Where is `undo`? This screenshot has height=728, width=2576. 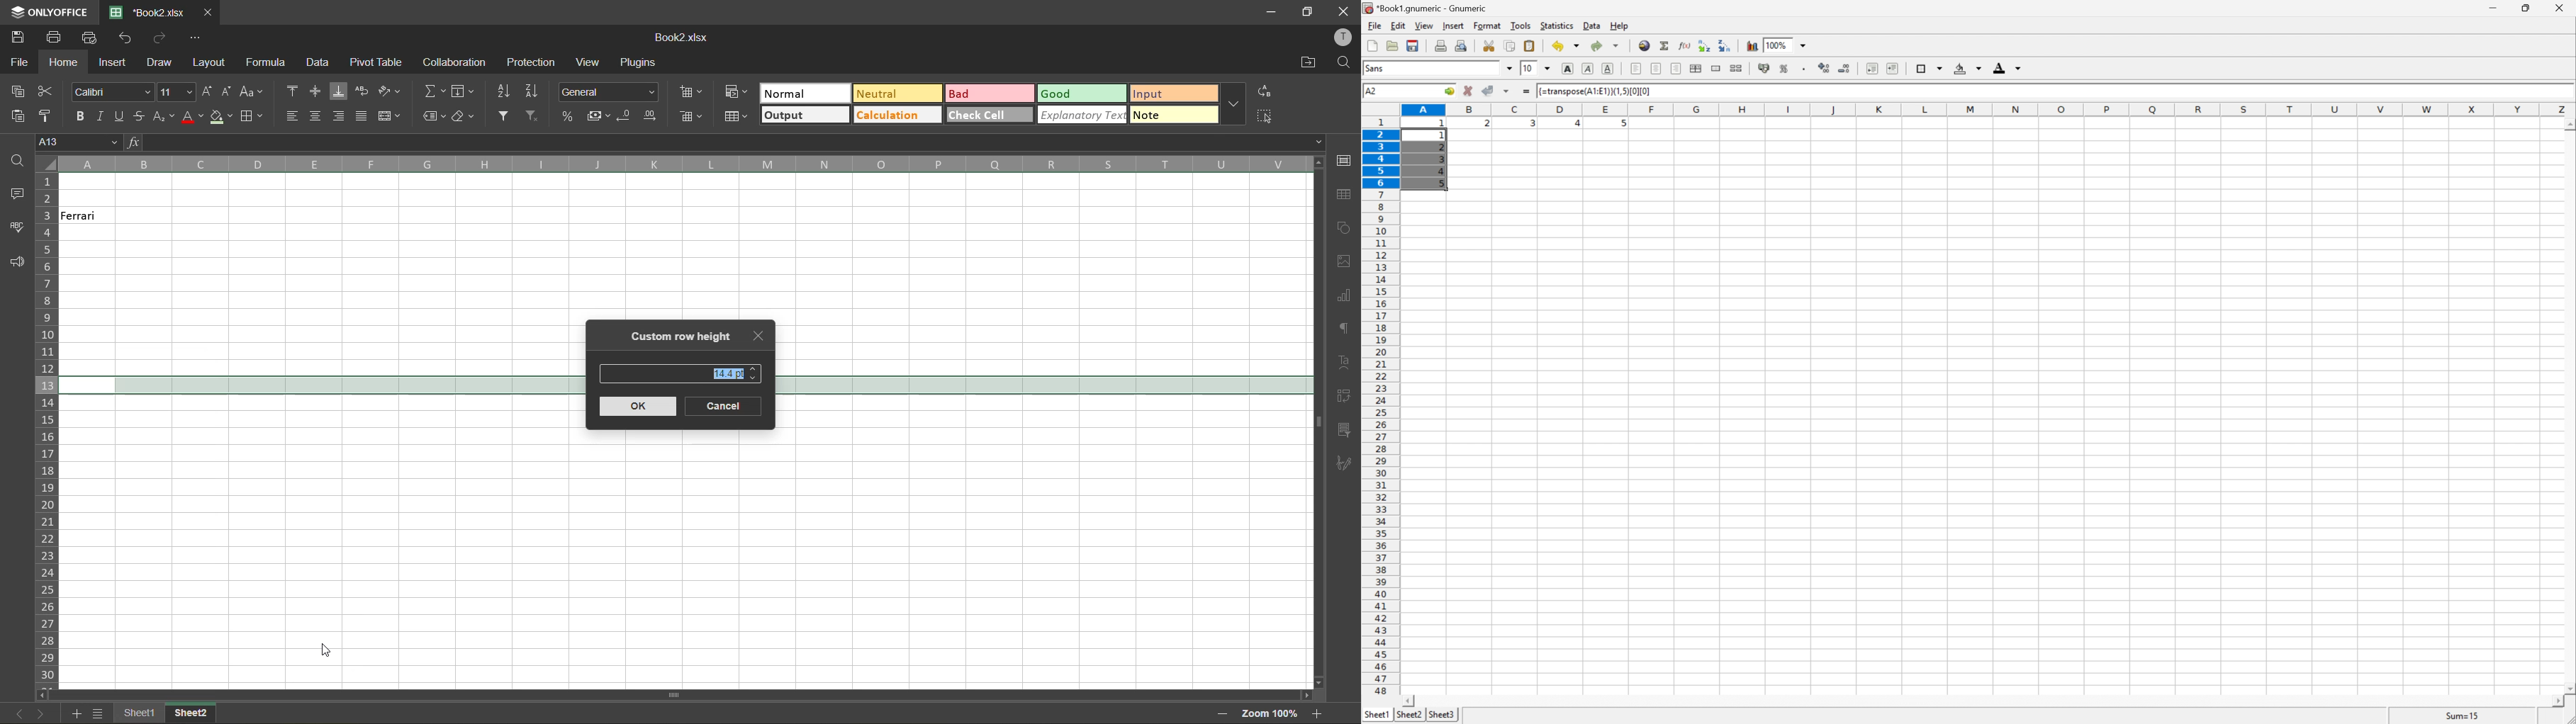 undo is located at coordinates (130, 40).